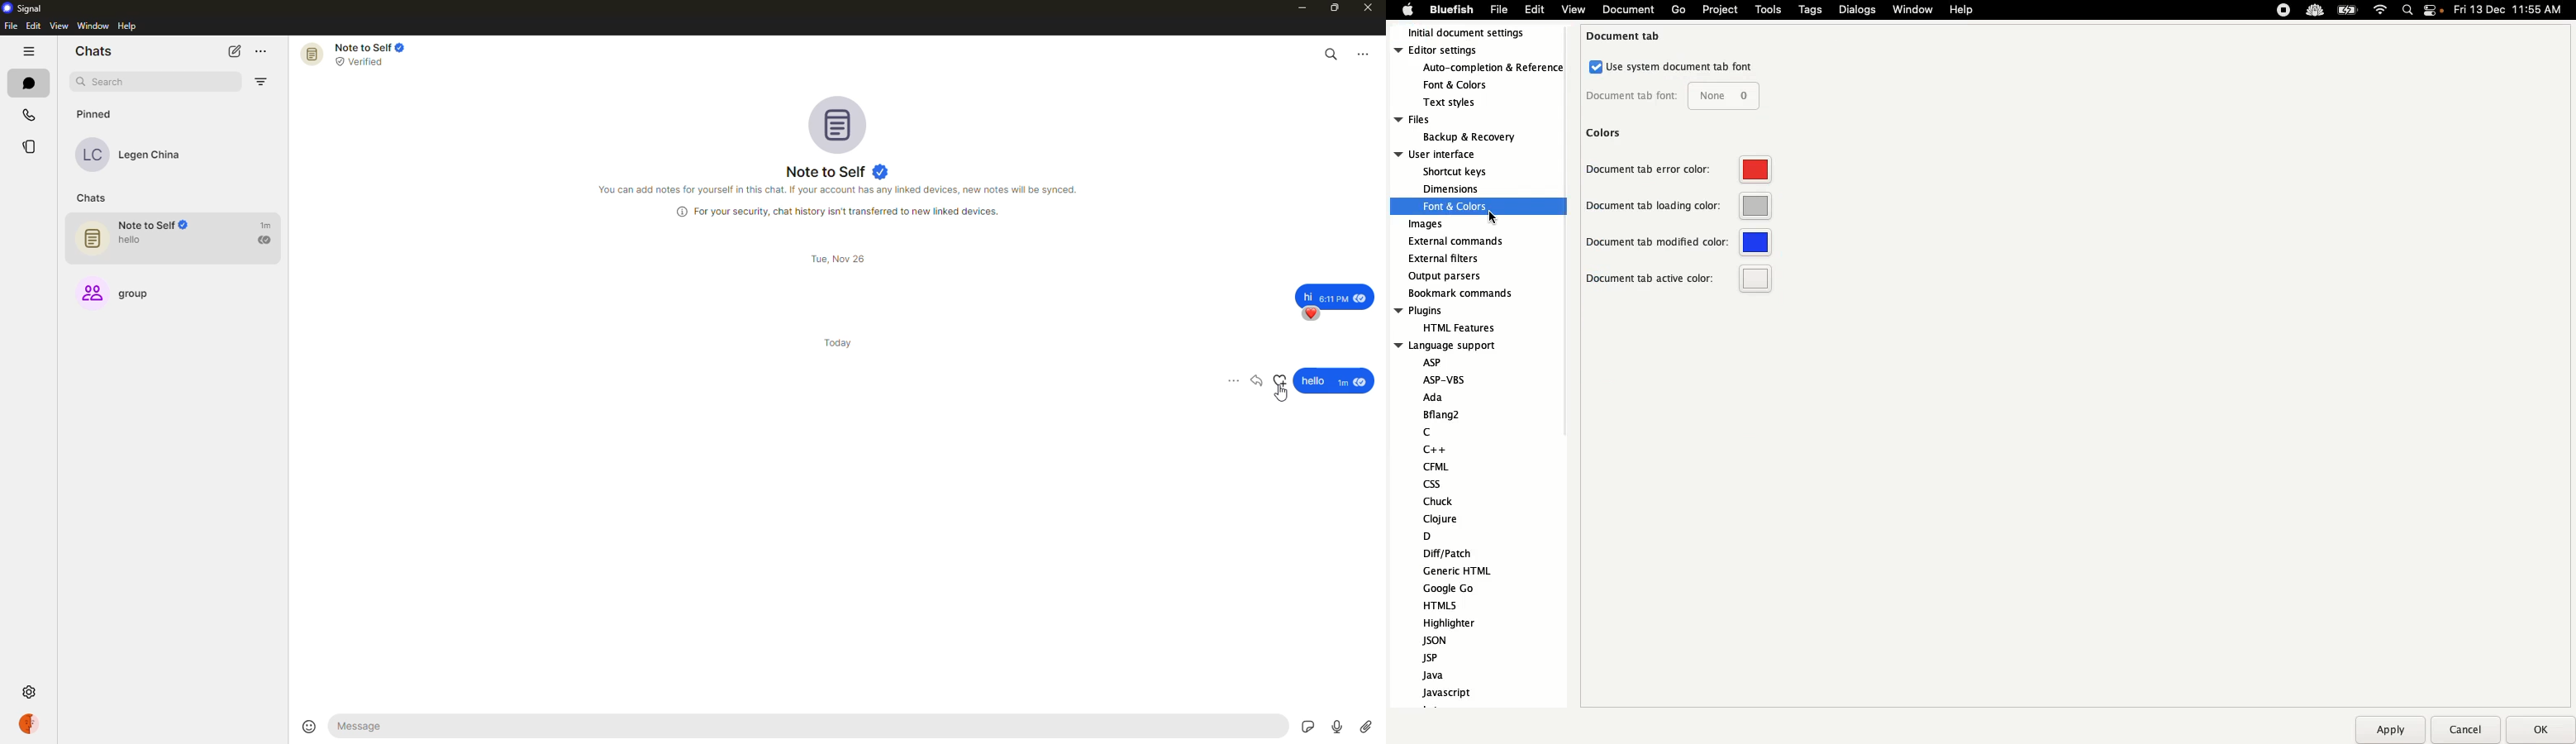 The width and height of the screenshot is (2576, 756). Describe the element at coordinates (2538, 728) in the screenshot. I see `ok` at that location.